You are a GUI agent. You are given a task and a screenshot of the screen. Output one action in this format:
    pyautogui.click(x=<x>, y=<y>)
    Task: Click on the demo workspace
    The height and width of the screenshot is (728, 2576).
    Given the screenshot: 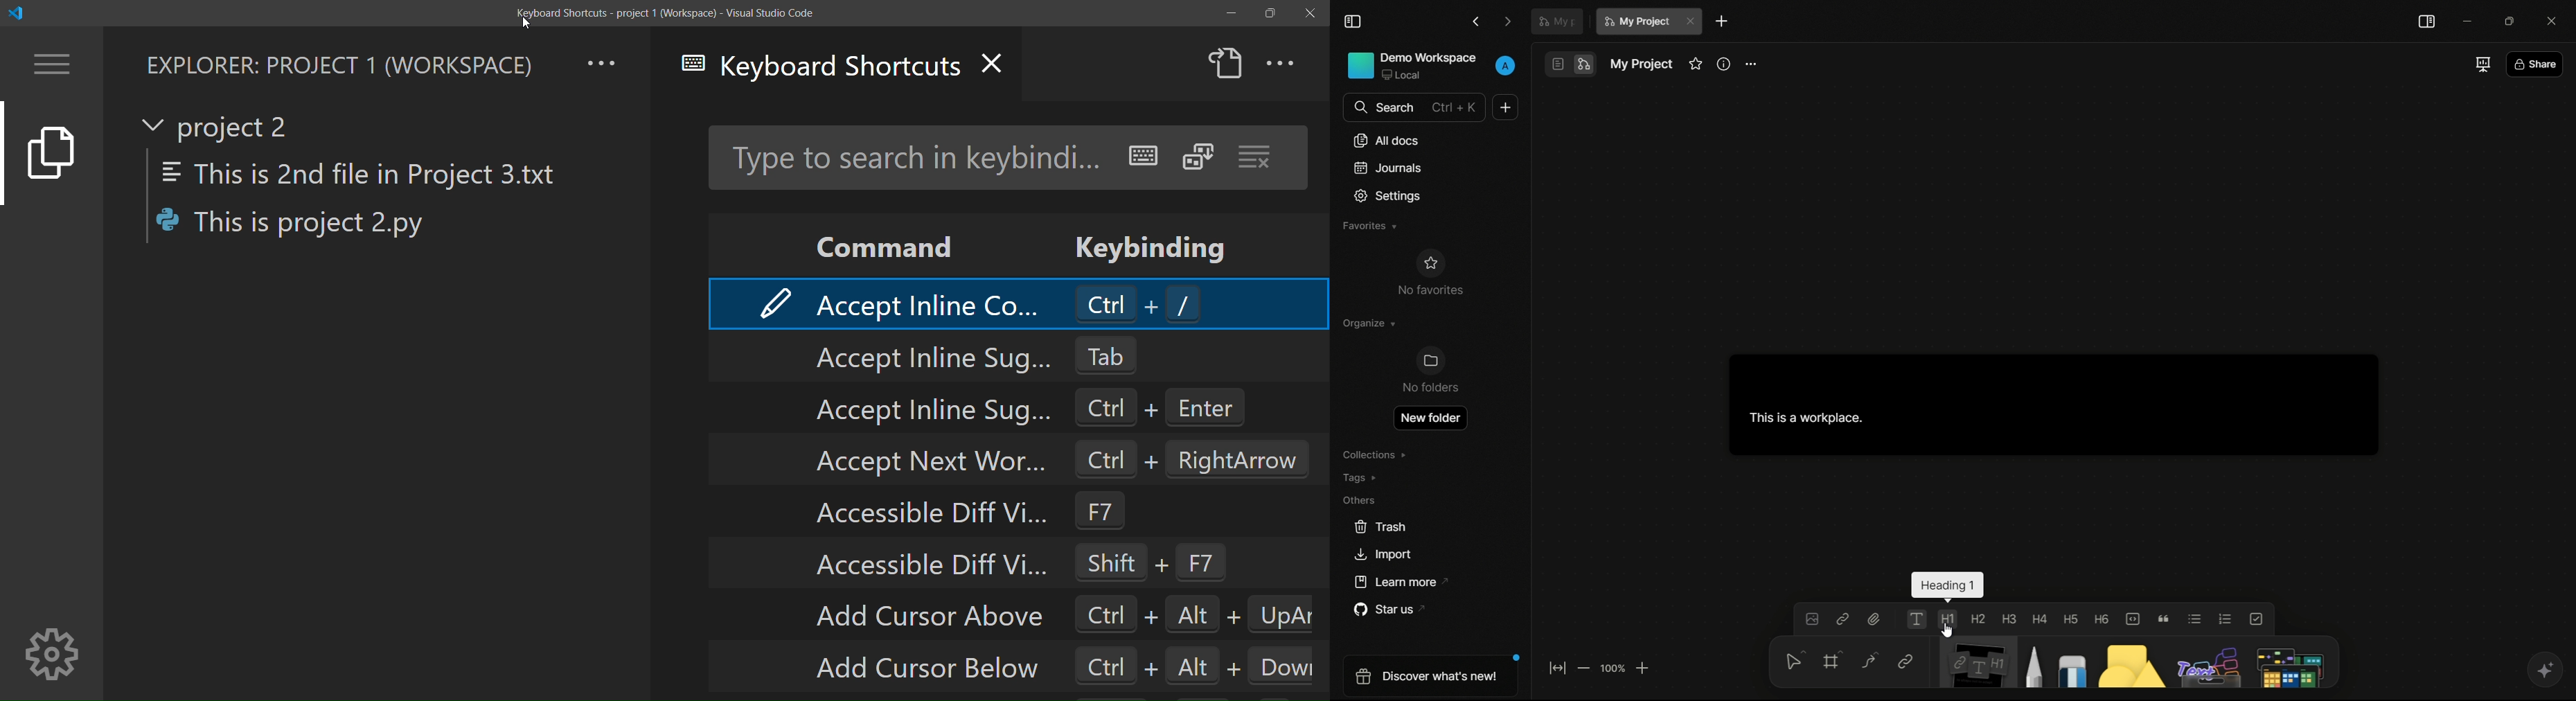 What is the action you would take?
    pyautogui.click(x=1410, y=66)
    